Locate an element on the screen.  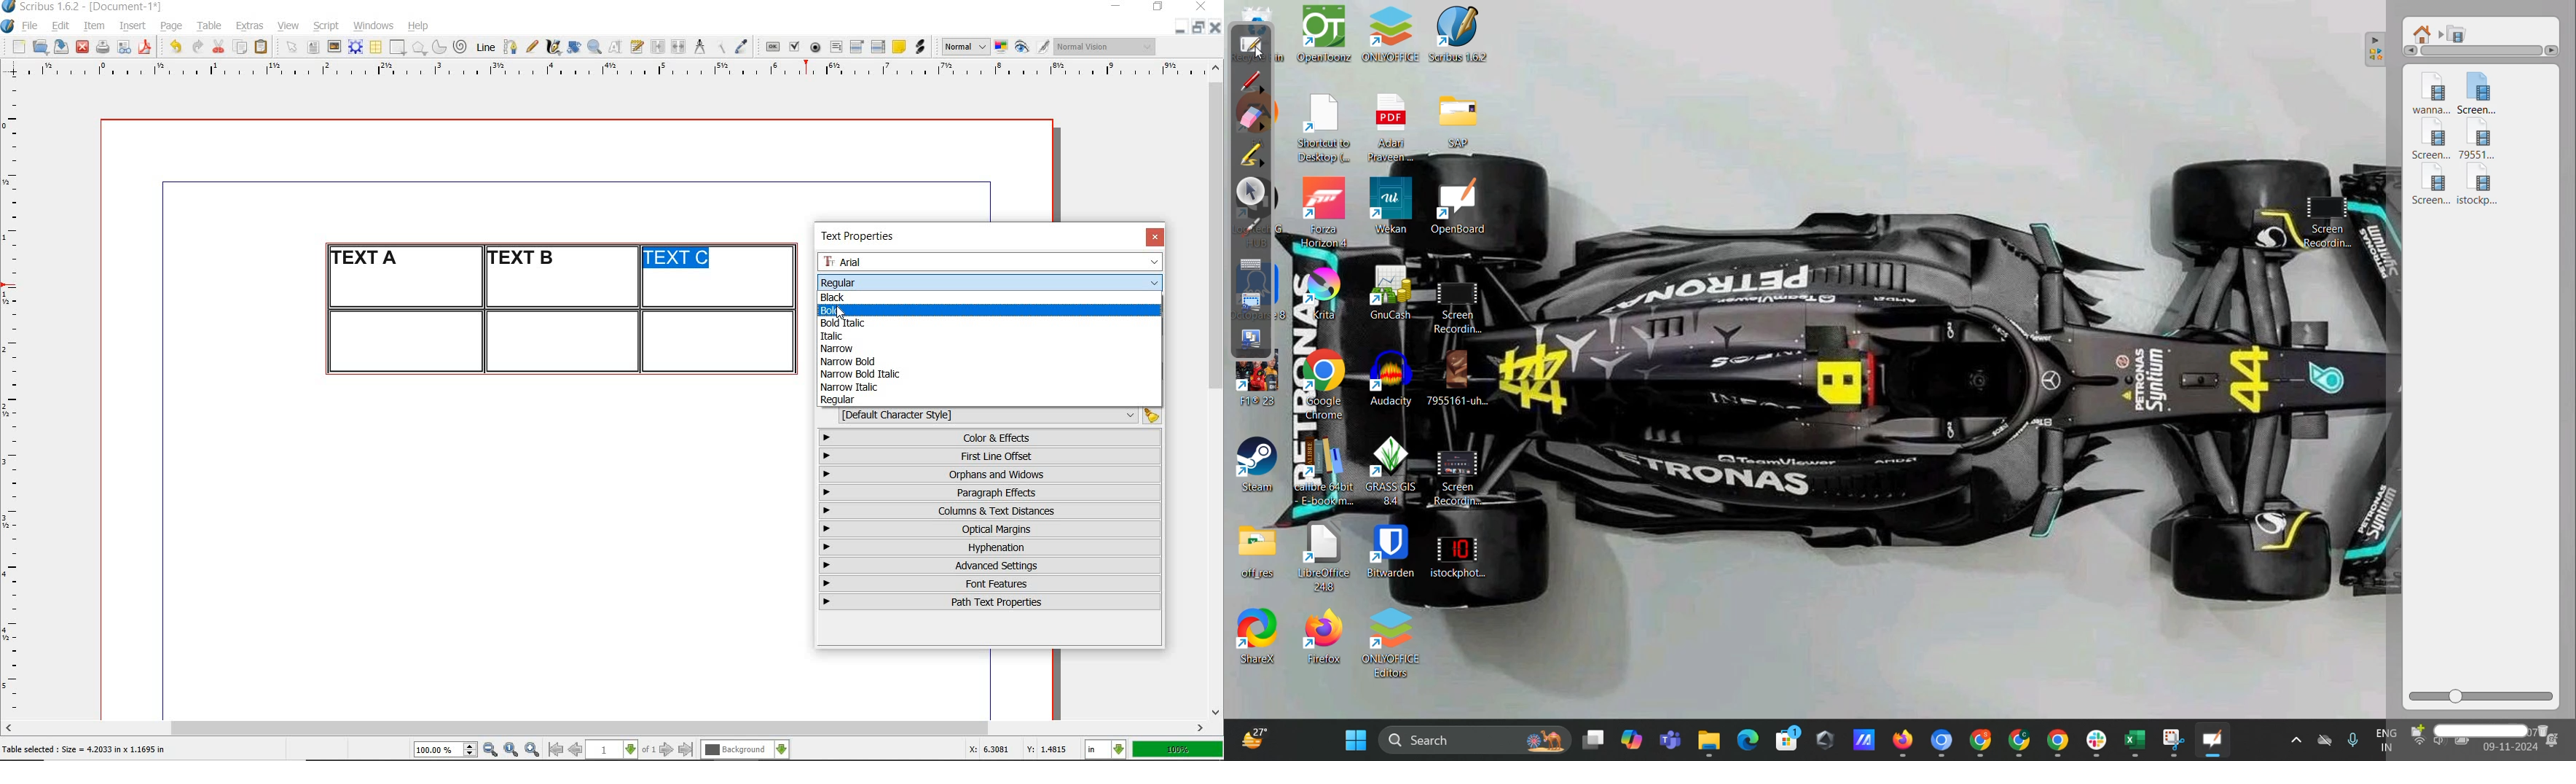
color & effects is located at coordinates (991, 437).